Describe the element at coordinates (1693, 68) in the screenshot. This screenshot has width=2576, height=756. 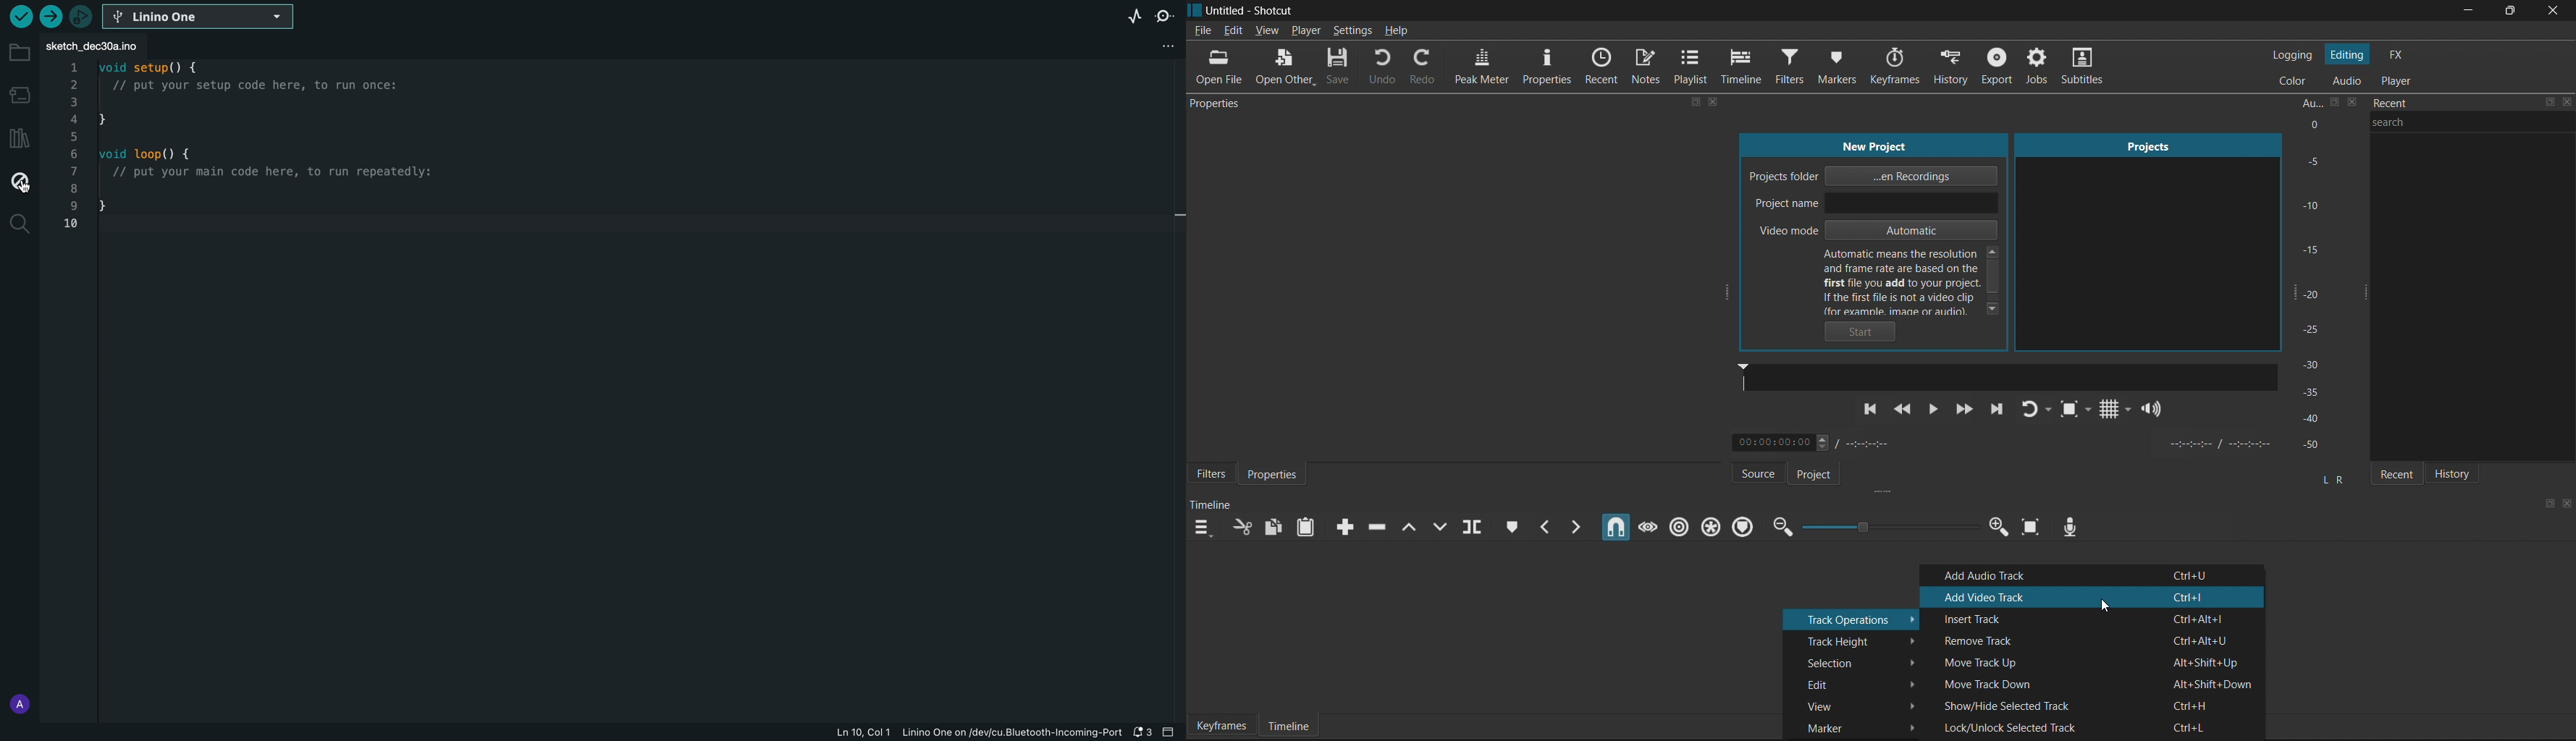
I see `Playlist` at that location.